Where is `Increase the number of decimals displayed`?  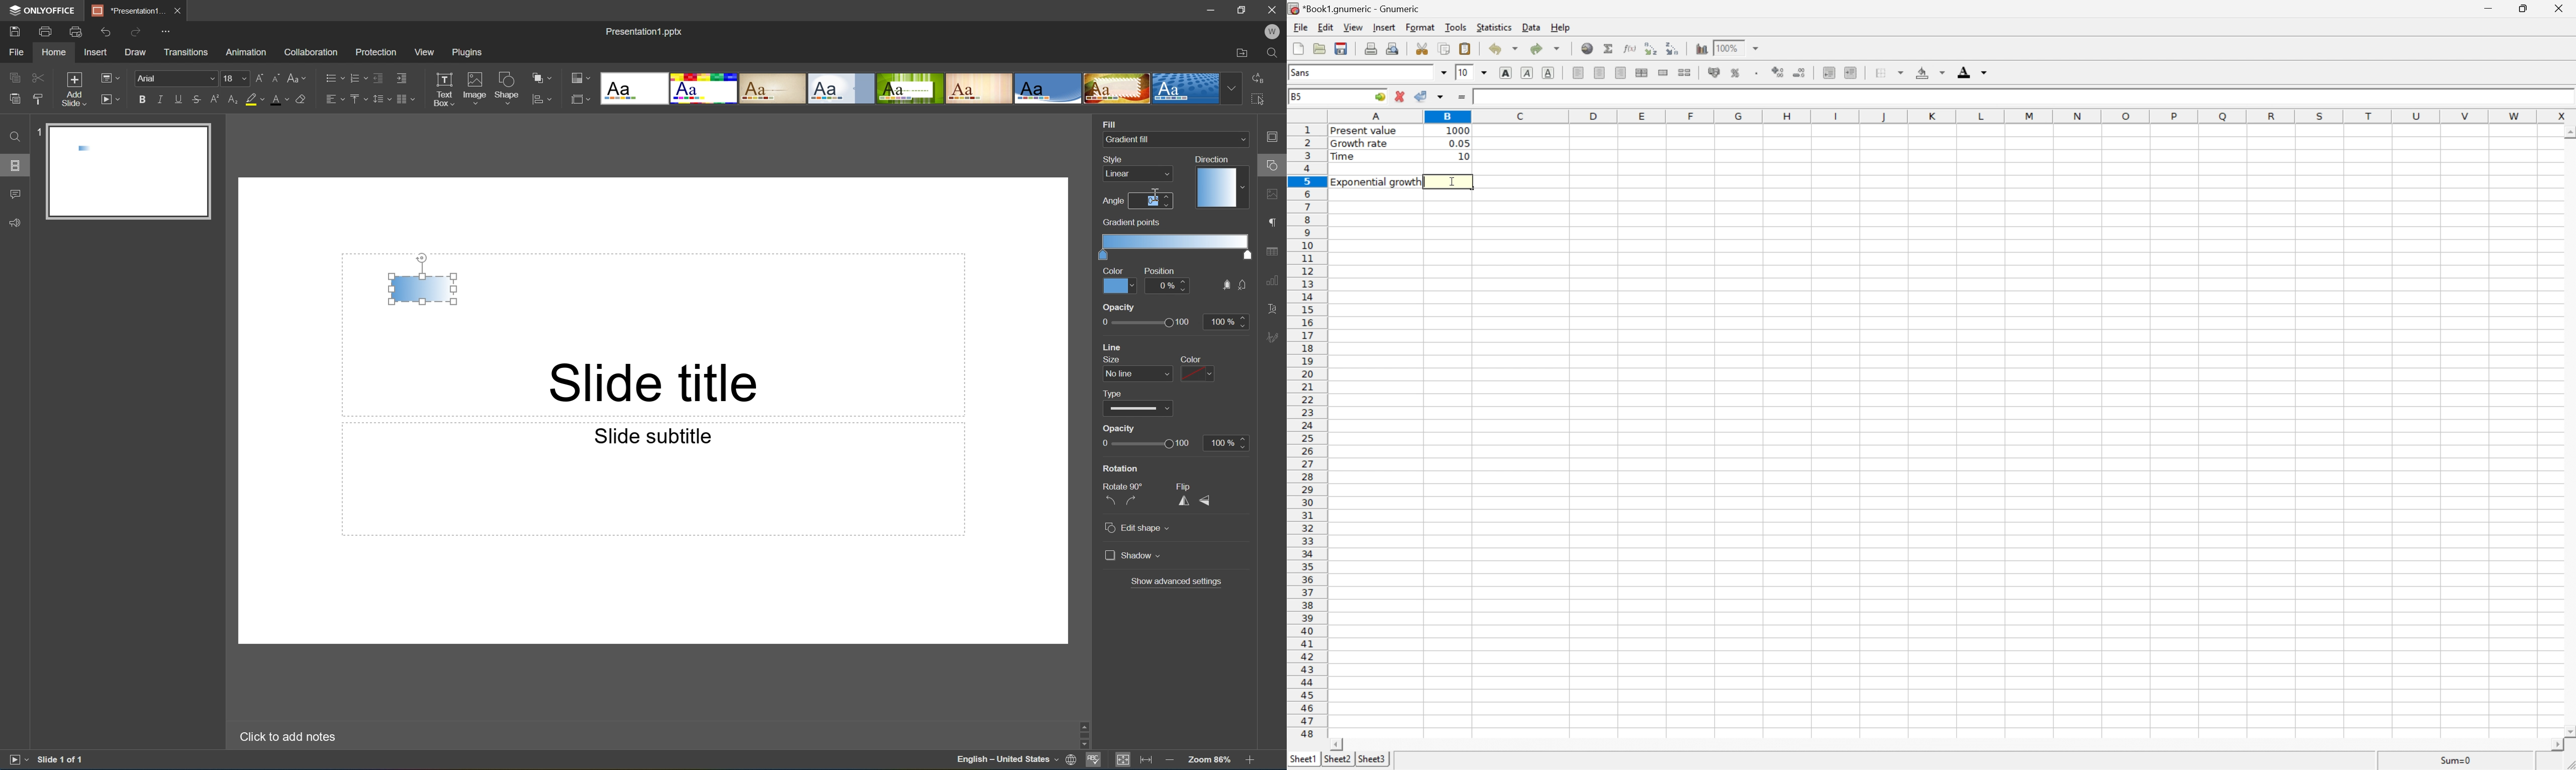 Increase the number of decimals displayed is located at coordinates (1779, 73).